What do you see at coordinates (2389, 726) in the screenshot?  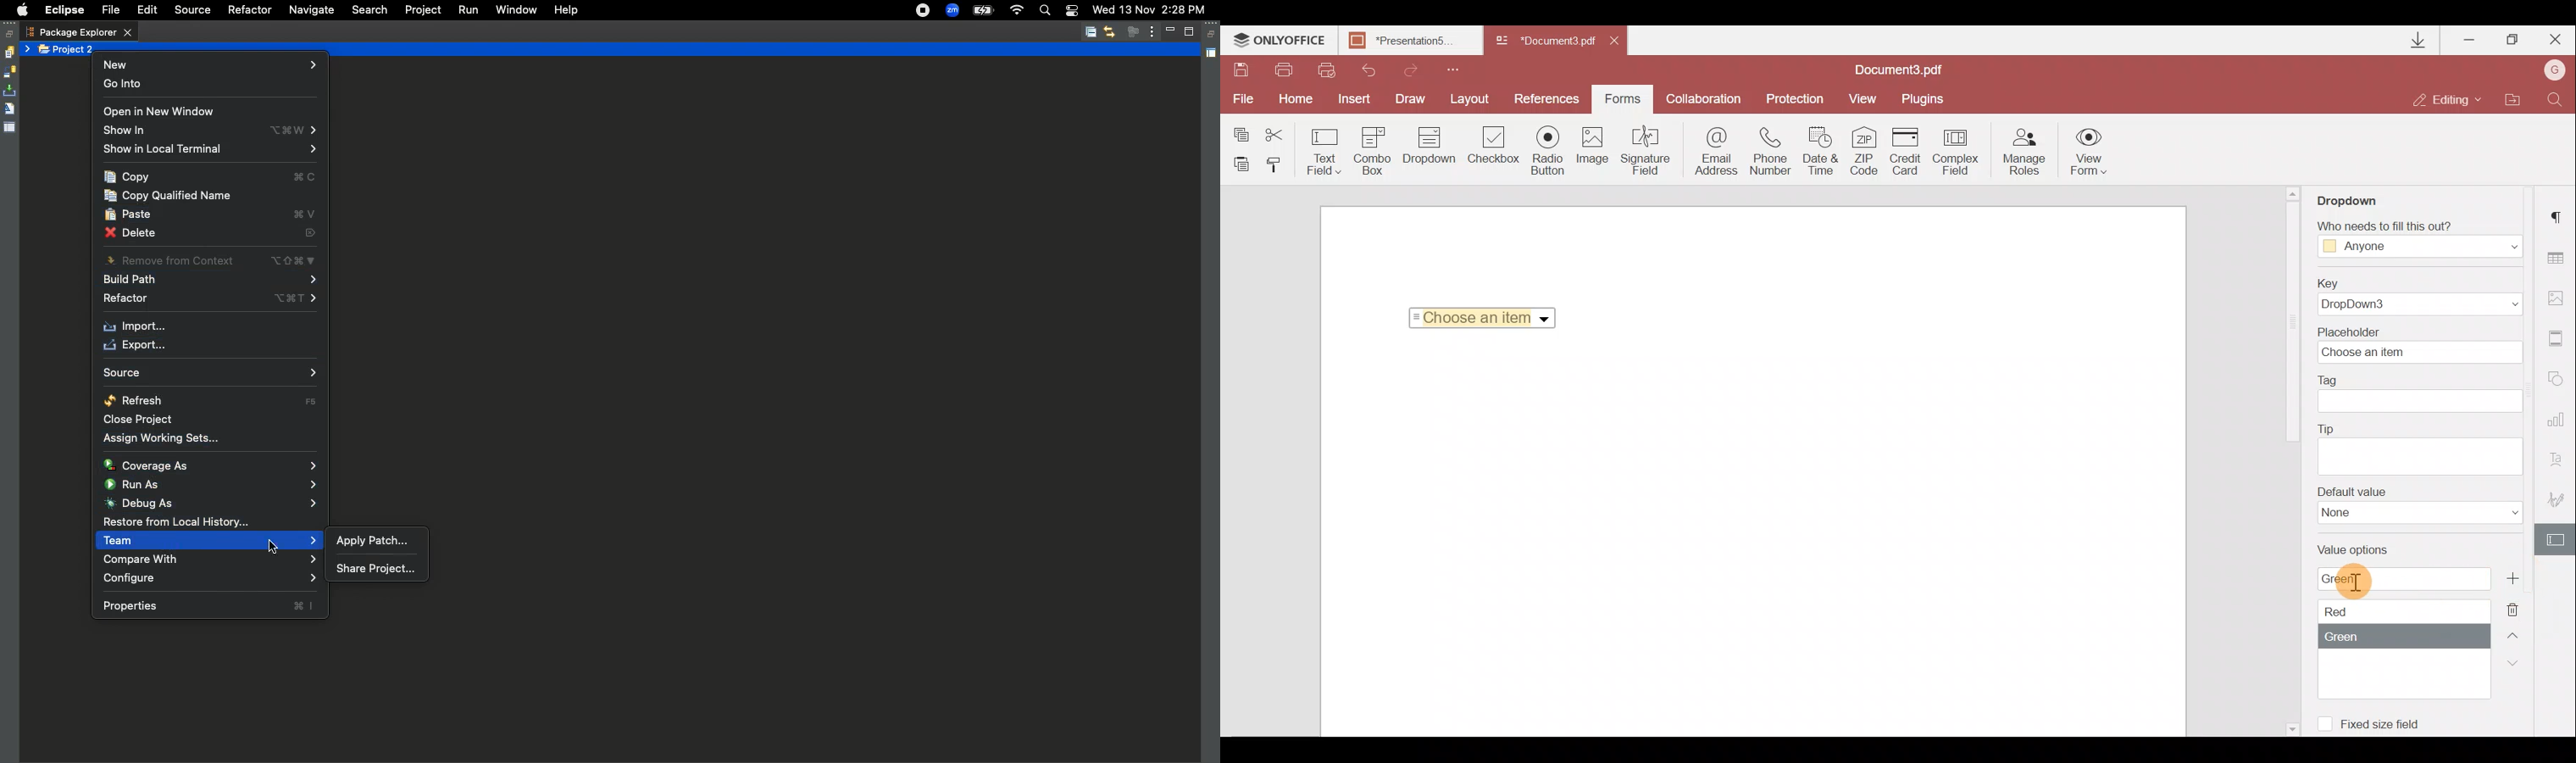 I see `Fixed size field` at bounding box center [2389, 726].